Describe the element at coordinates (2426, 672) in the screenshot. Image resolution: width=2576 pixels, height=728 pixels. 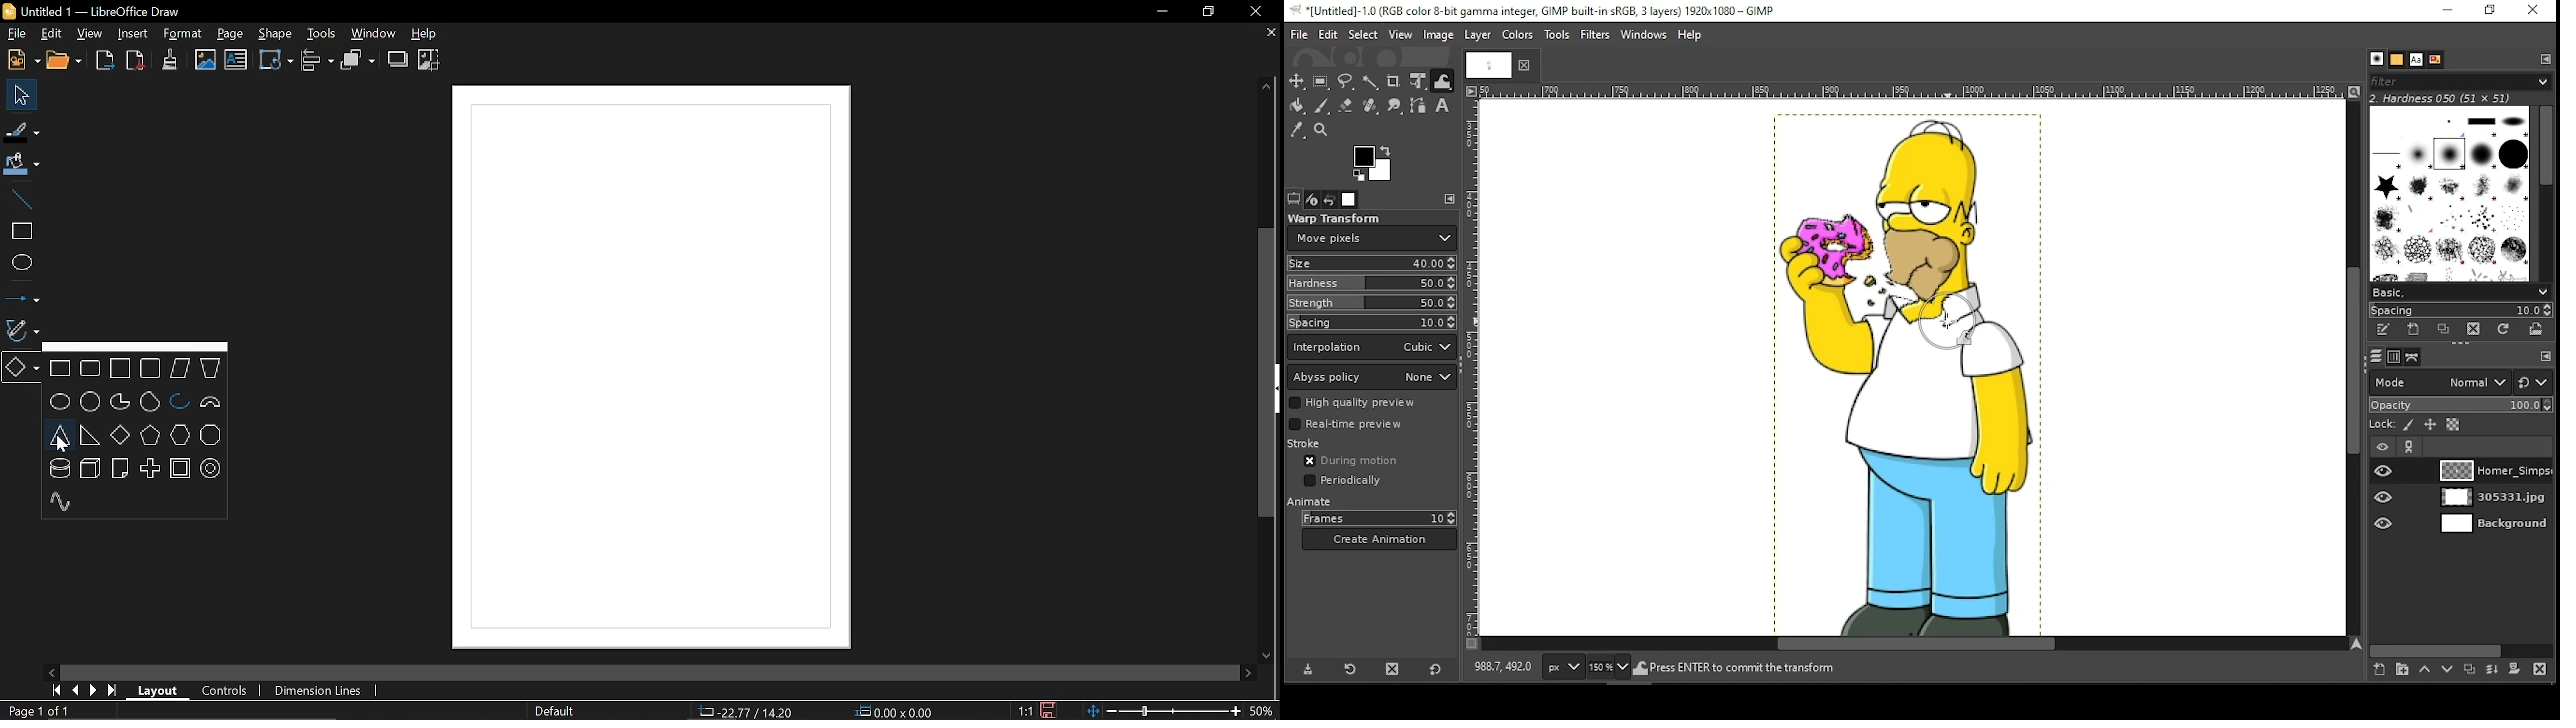
I see `move layer one step up` at that location.